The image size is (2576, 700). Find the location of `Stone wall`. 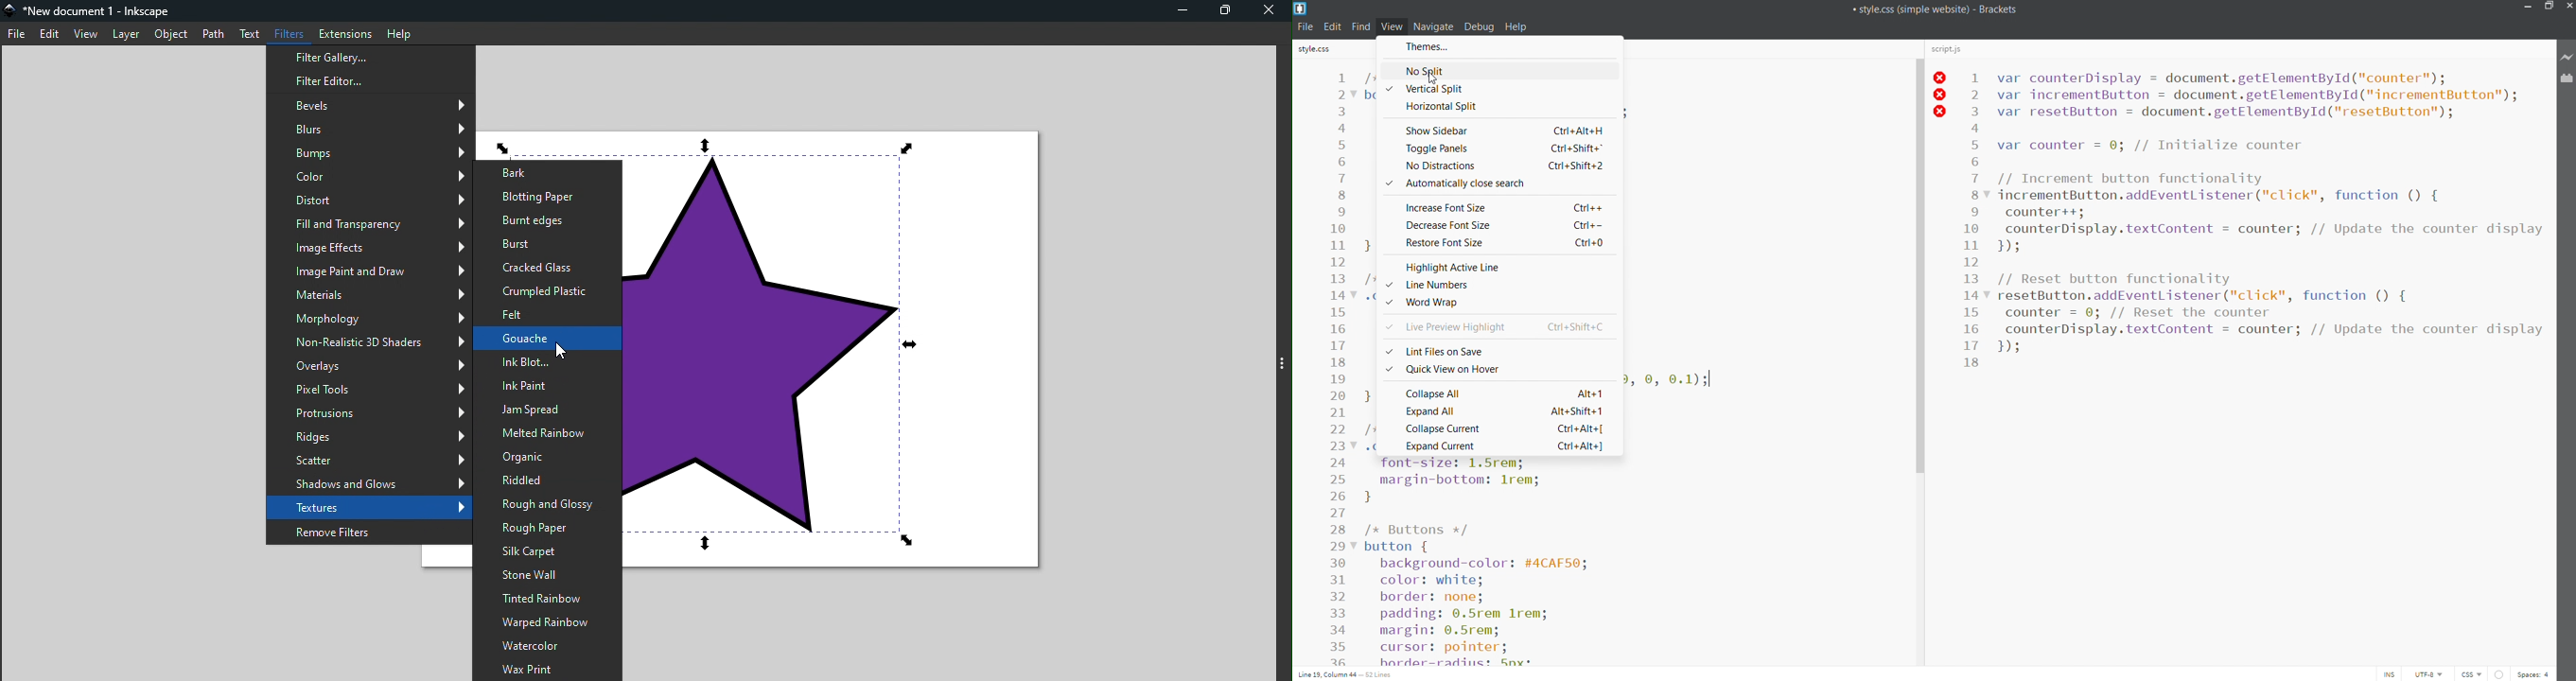

Stone wall is located at coordinates (544, 575).